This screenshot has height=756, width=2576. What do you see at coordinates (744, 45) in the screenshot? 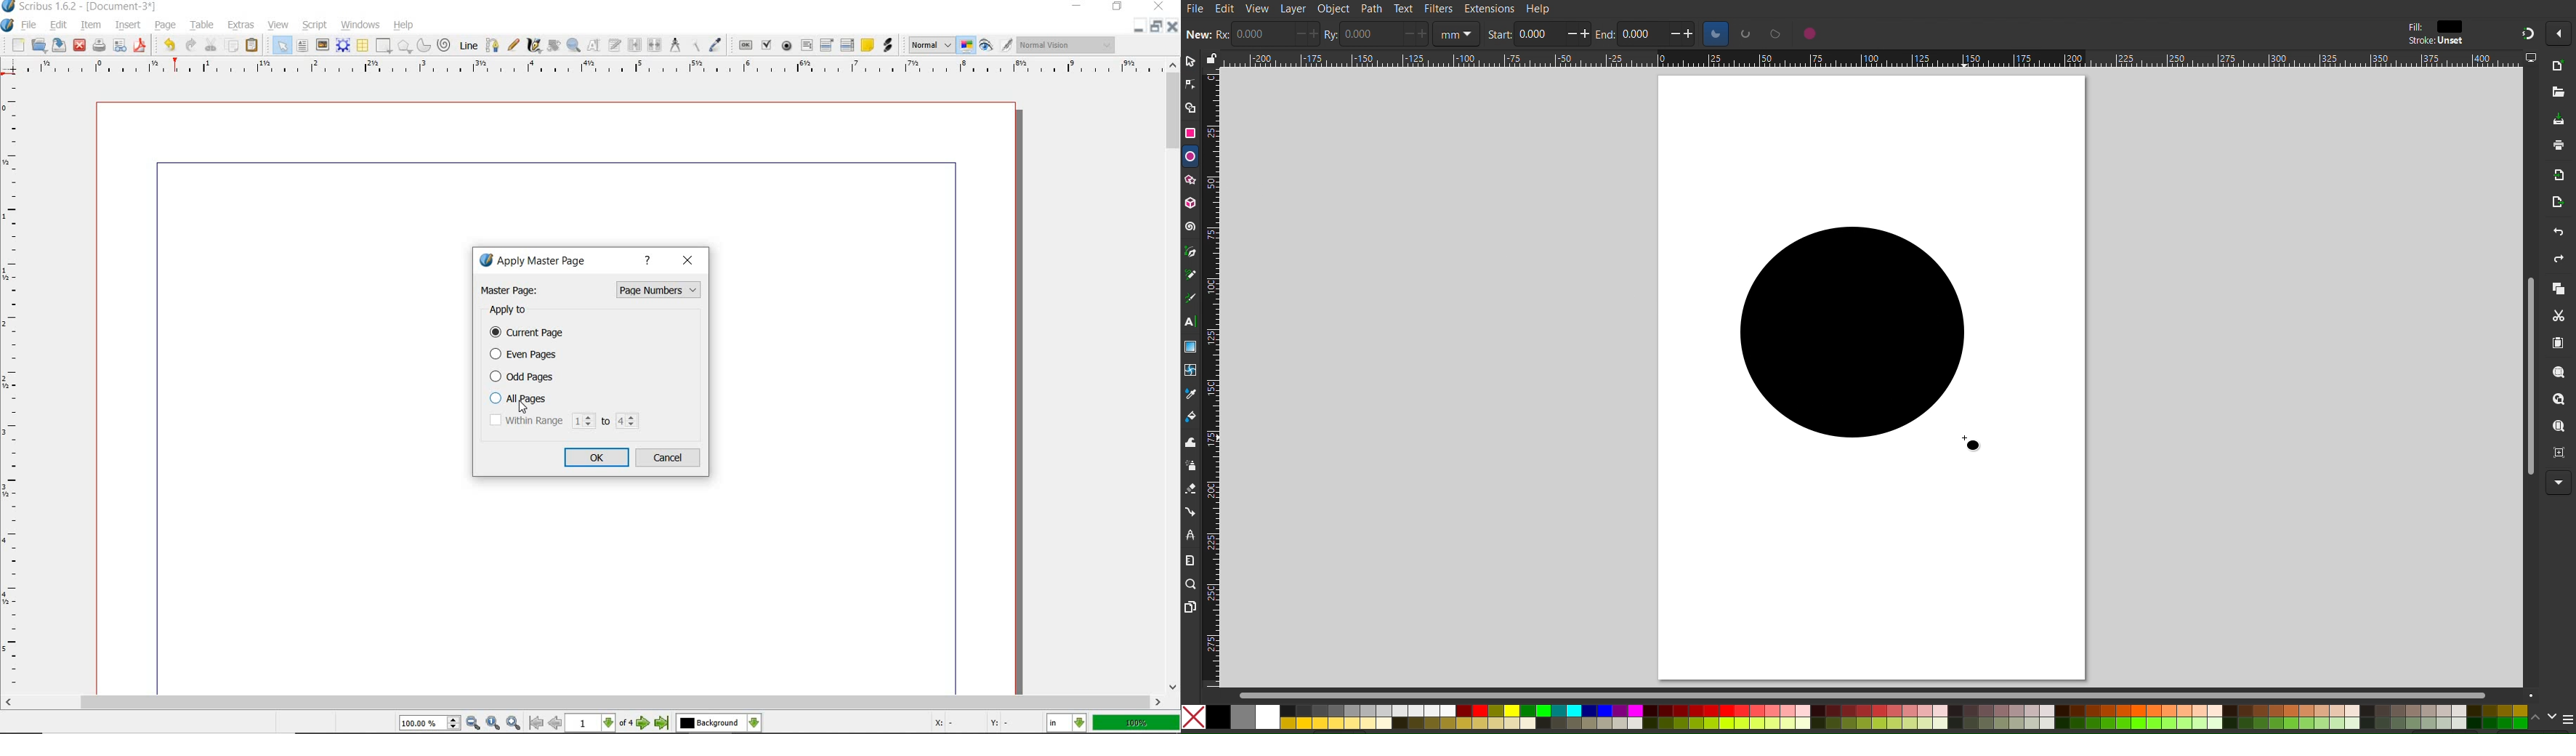
I see `pdf push button` at bounding box center [744, 45].